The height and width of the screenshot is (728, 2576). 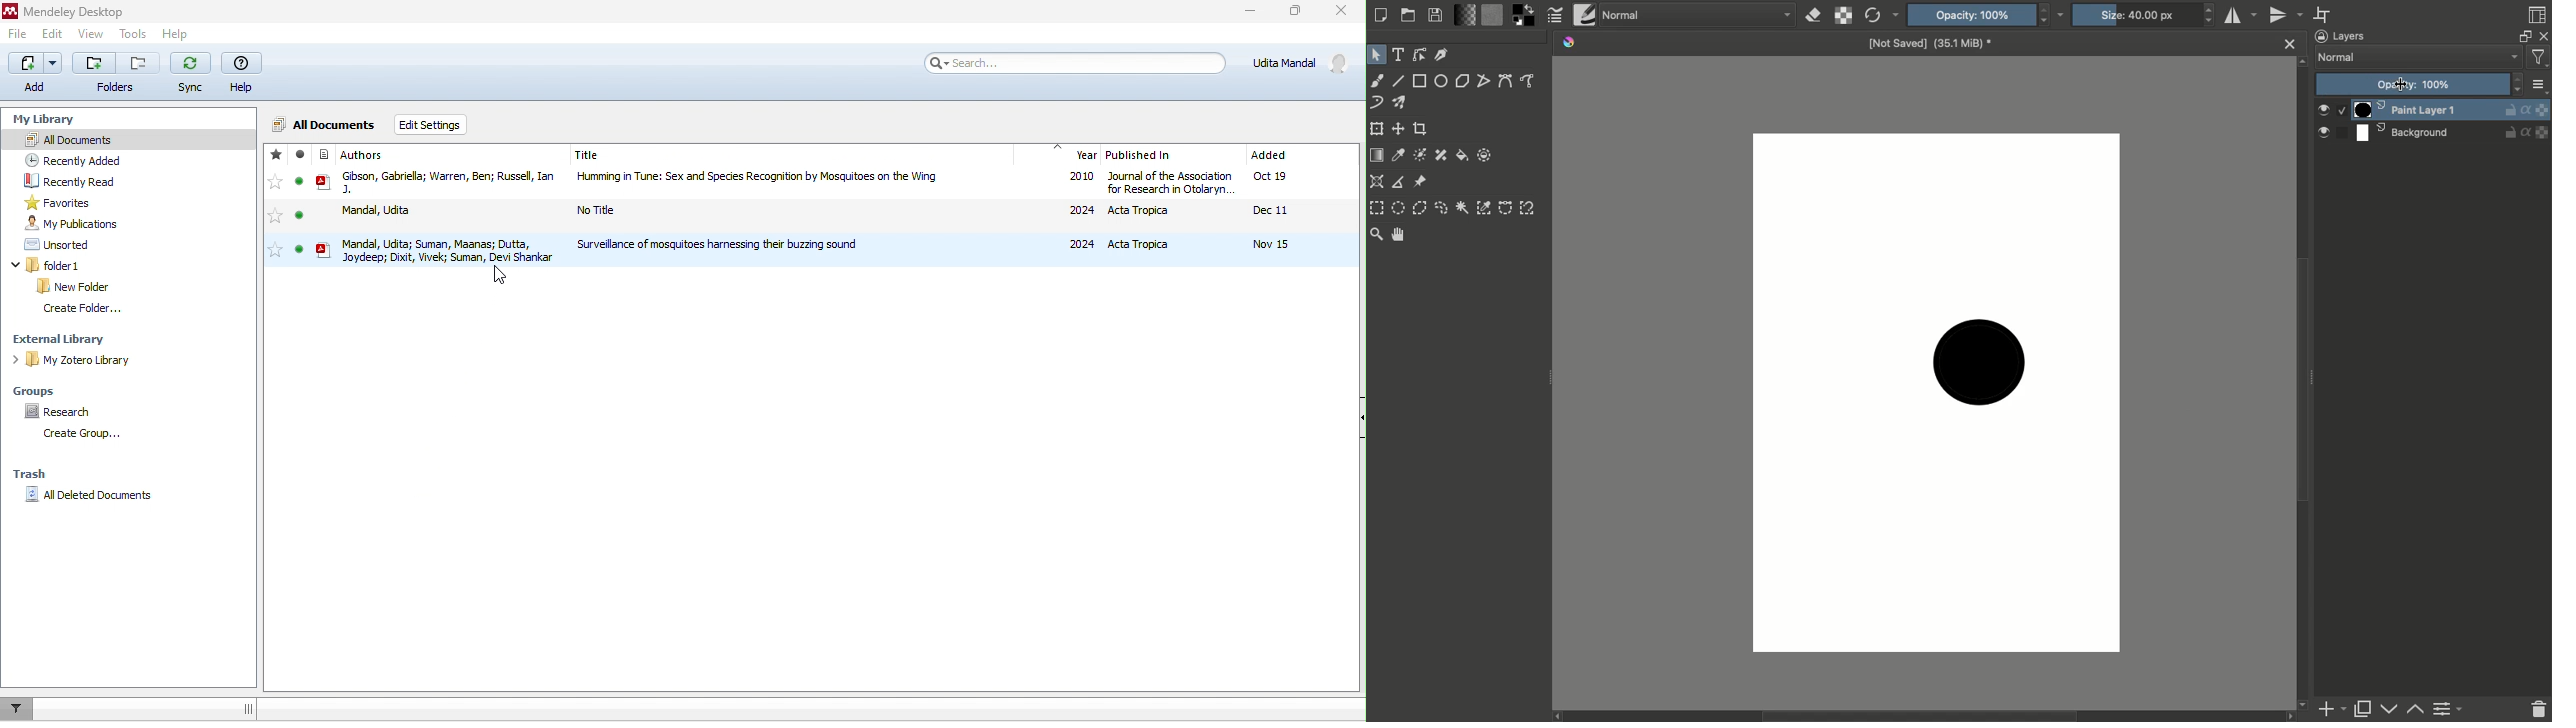 What do you see at coordinates (85, 311) in the screenshot?
I see `create folder` at bounding box center [85, 311].